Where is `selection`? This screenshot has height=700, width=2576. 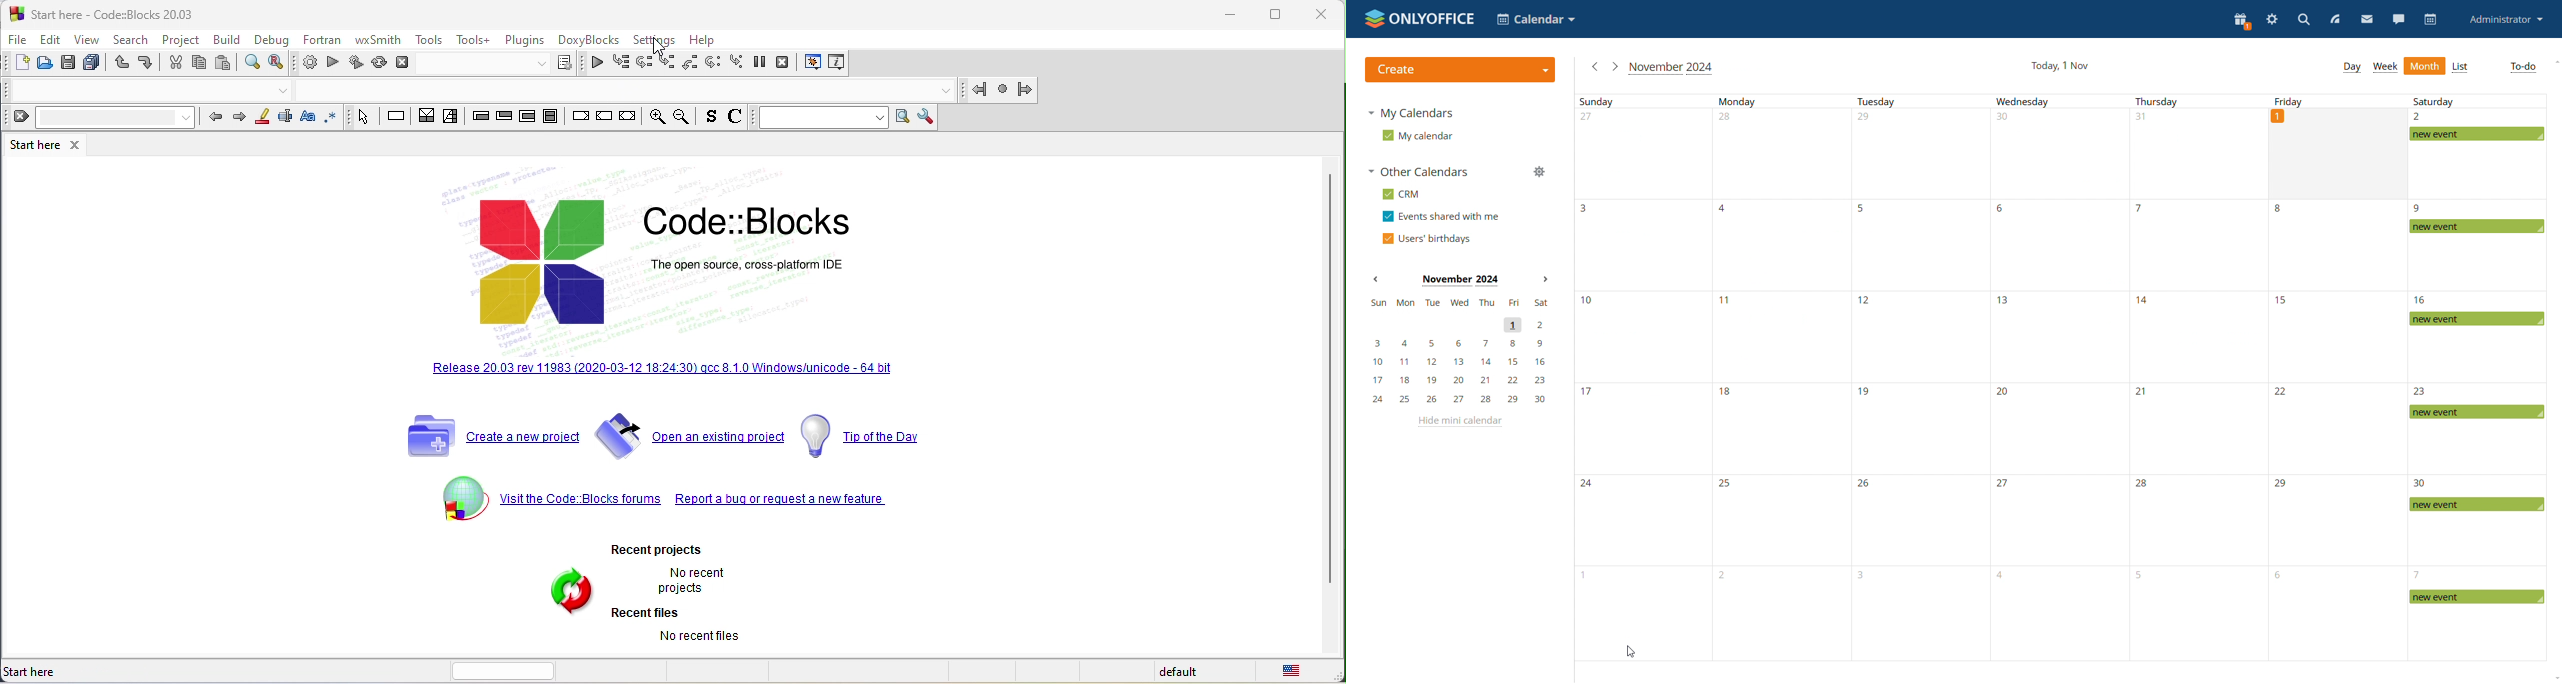 selection is located at coordinates (454, 116).